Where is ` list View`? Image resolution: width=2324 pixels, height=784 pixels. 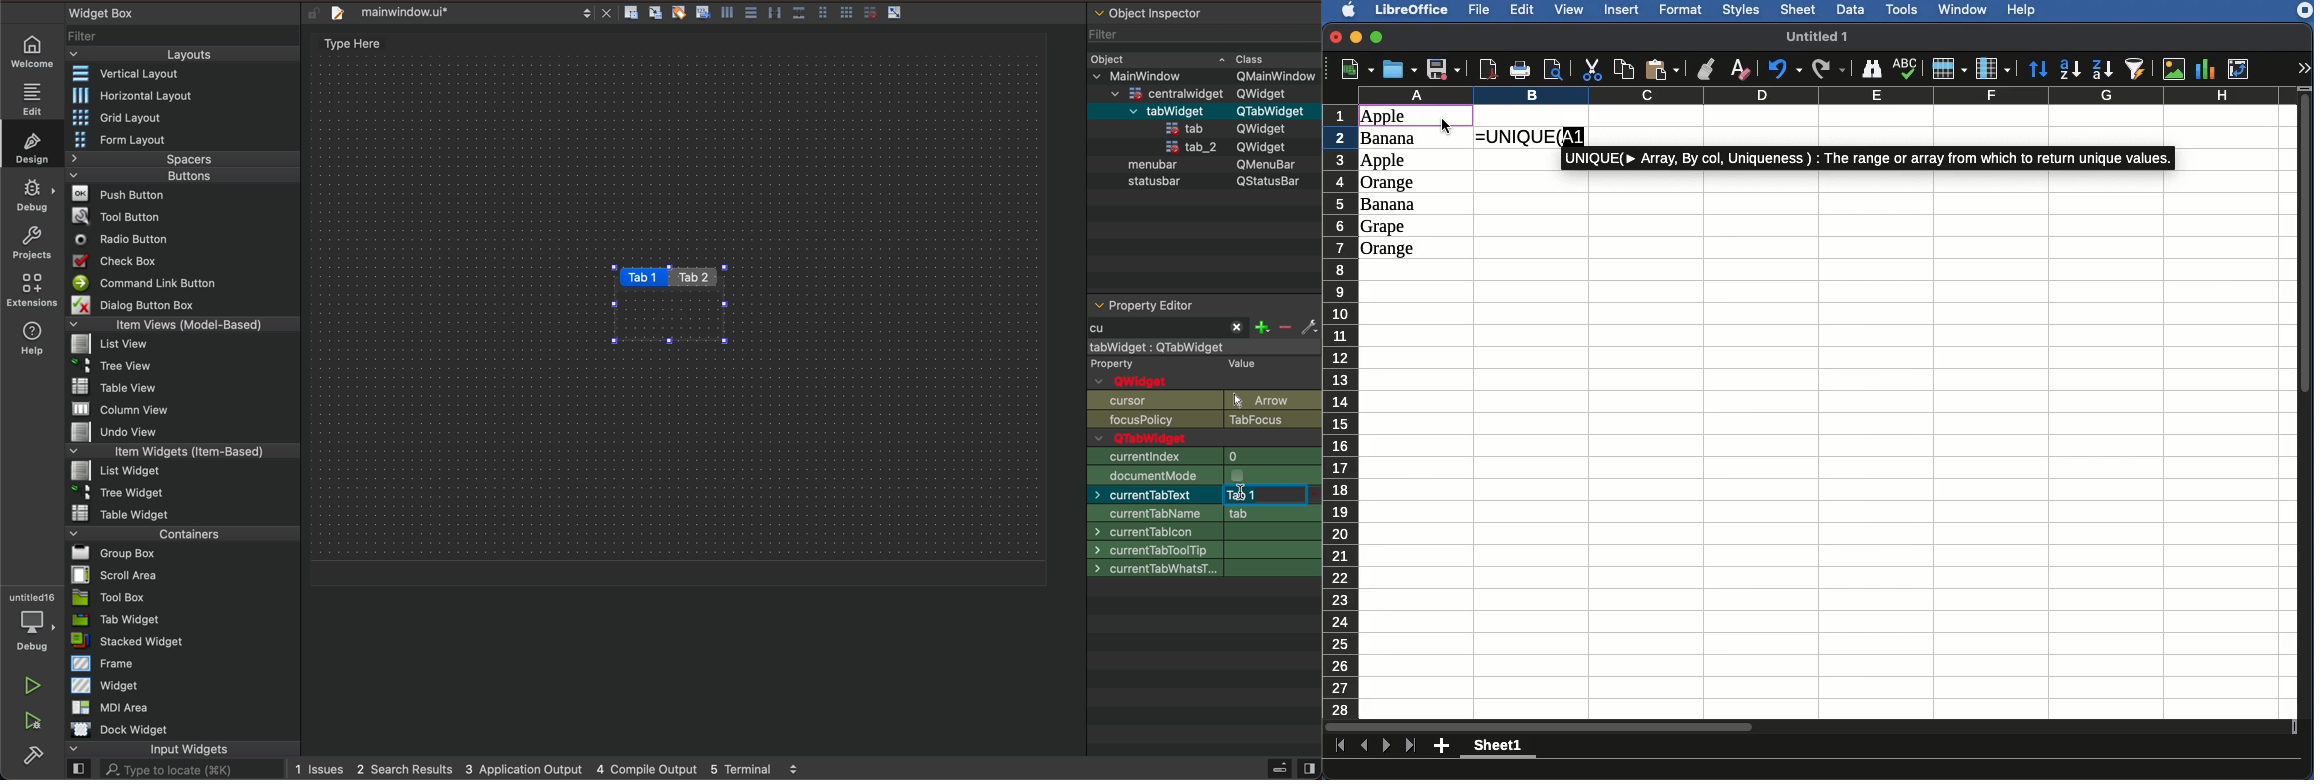  list View is located at coordinates (110, 345).